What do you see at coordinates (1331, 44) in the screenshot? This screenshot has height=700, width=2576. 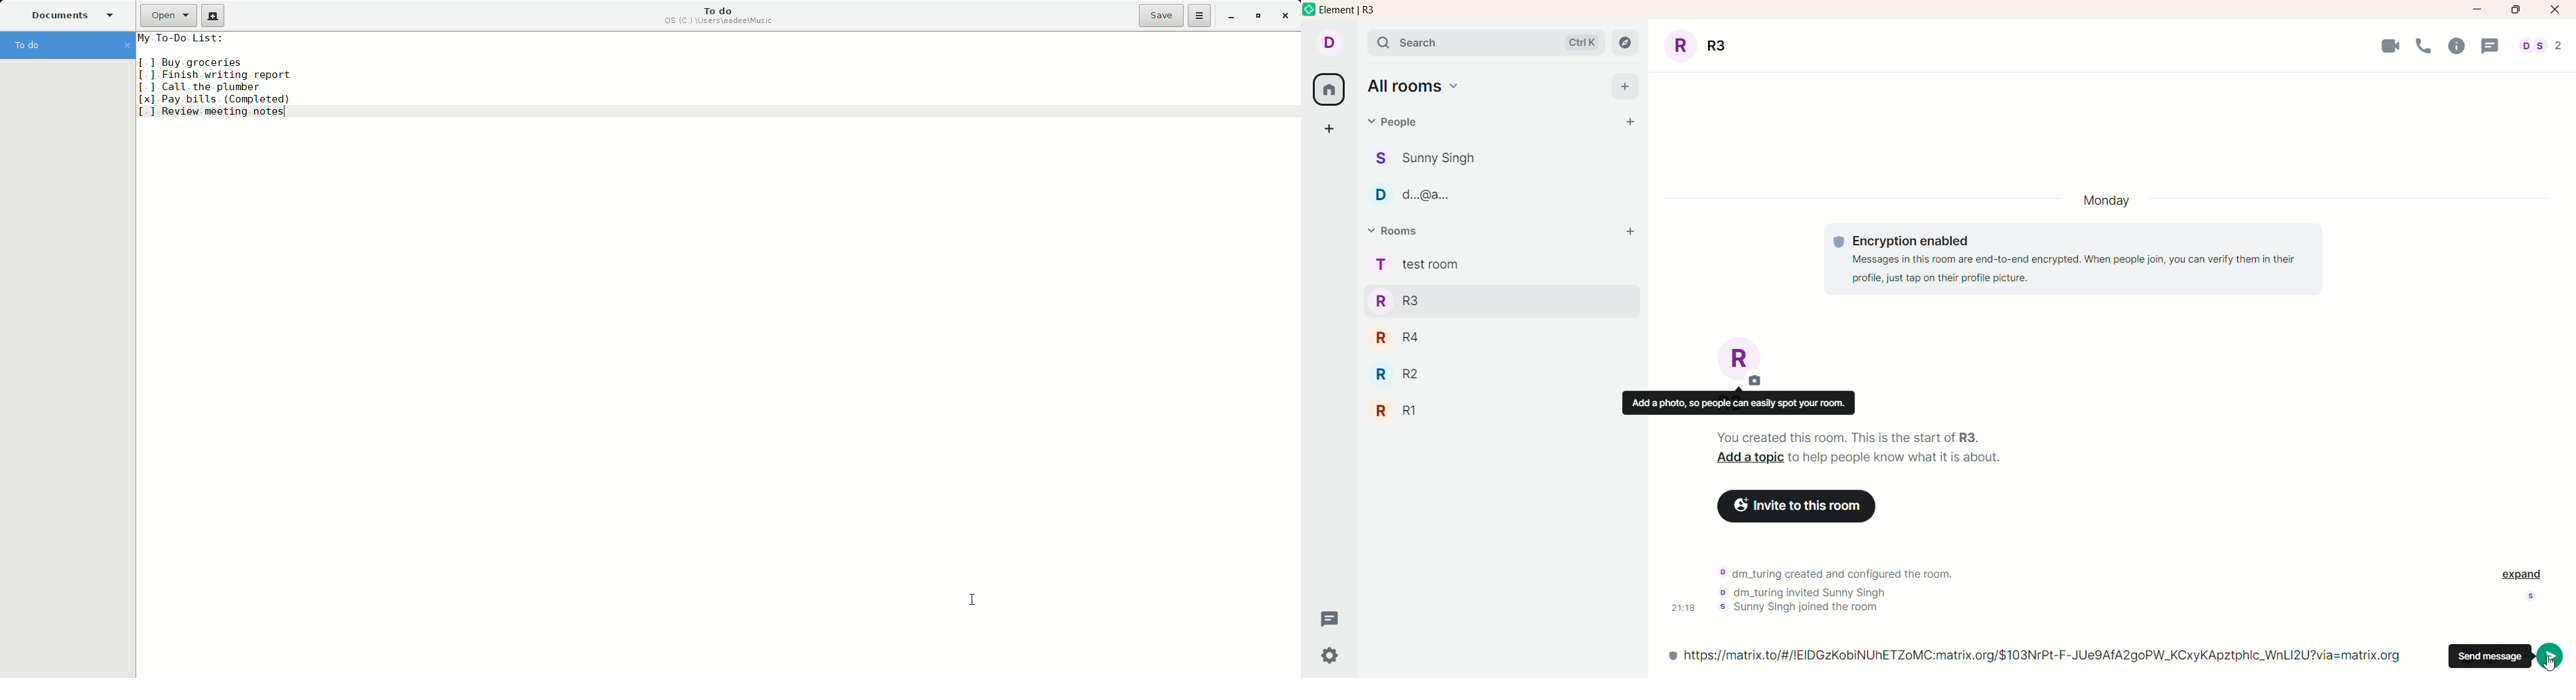 I see `account` at bounding box center [1331, 44].